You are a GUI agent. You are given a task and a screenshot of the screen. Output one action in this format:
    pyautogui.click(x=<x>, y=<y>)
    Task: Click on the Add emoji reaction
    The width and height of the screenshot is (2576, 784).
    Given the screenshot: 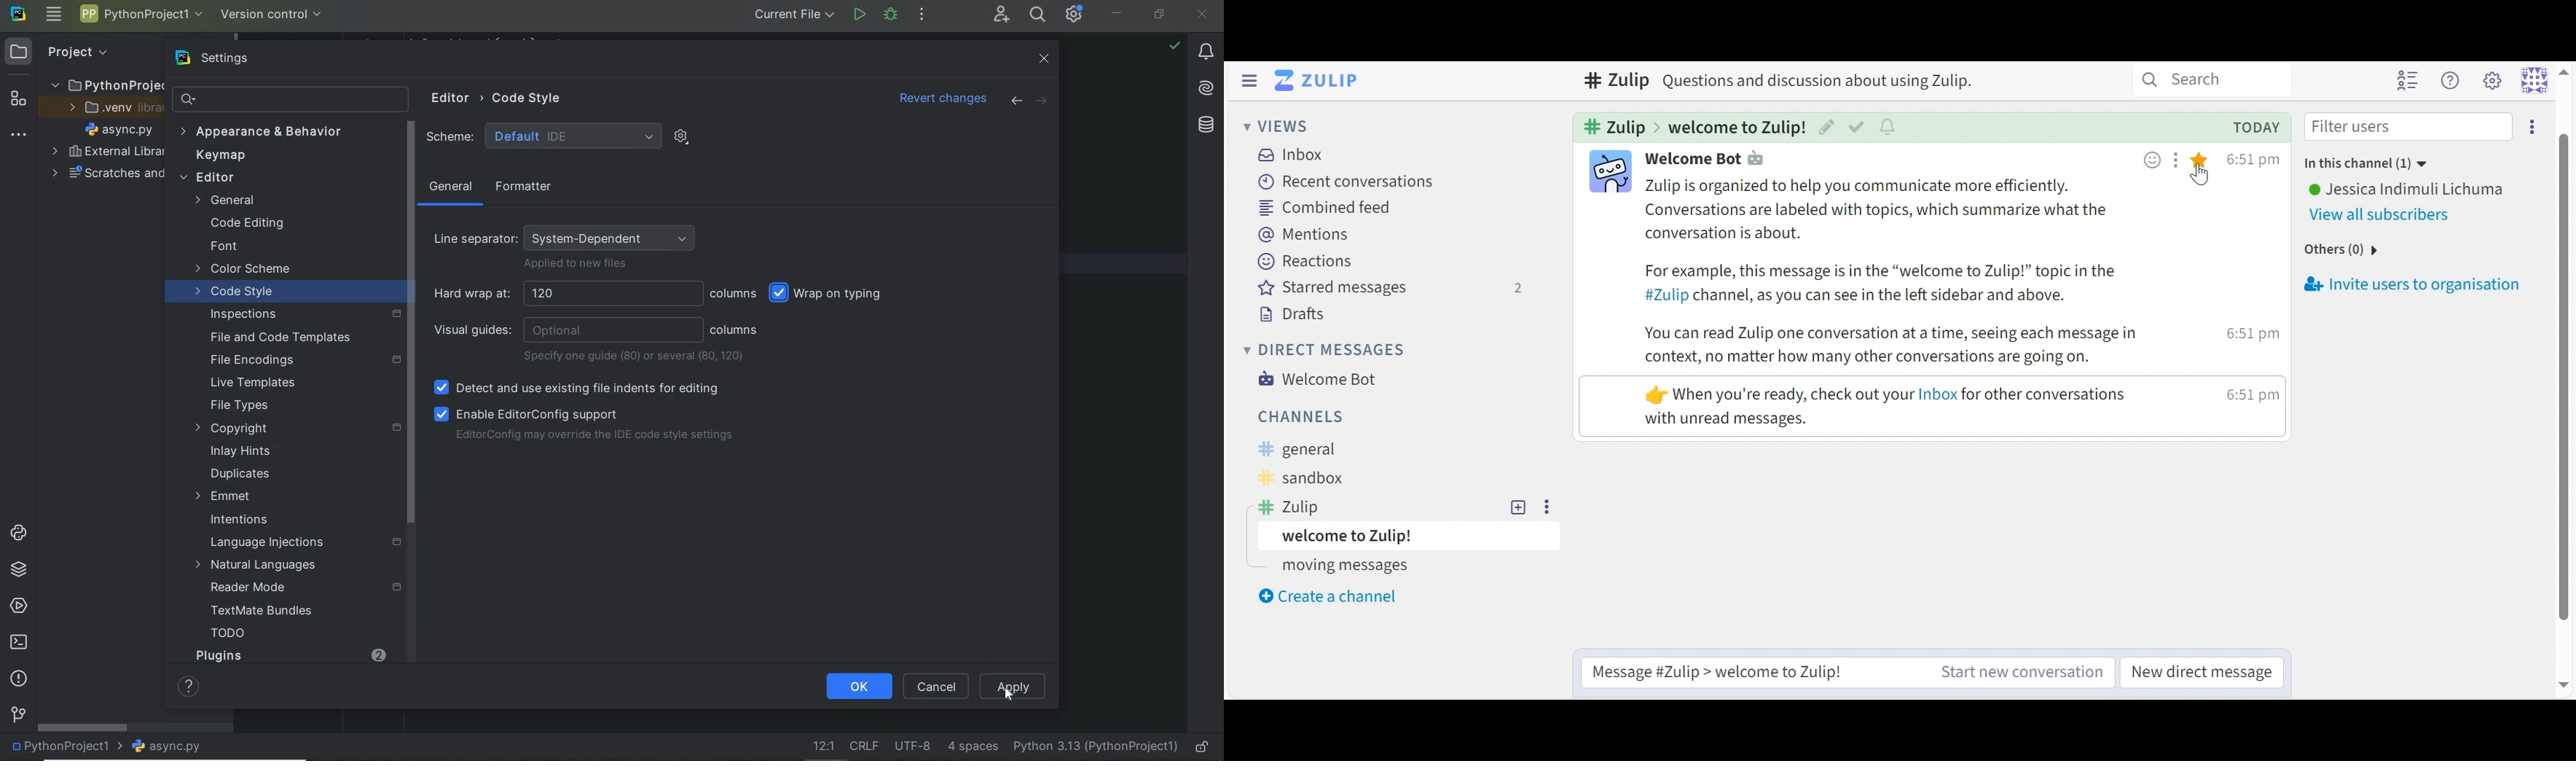 What is the action you would take?
    pyautogui.click(x=2151, y=158)
    